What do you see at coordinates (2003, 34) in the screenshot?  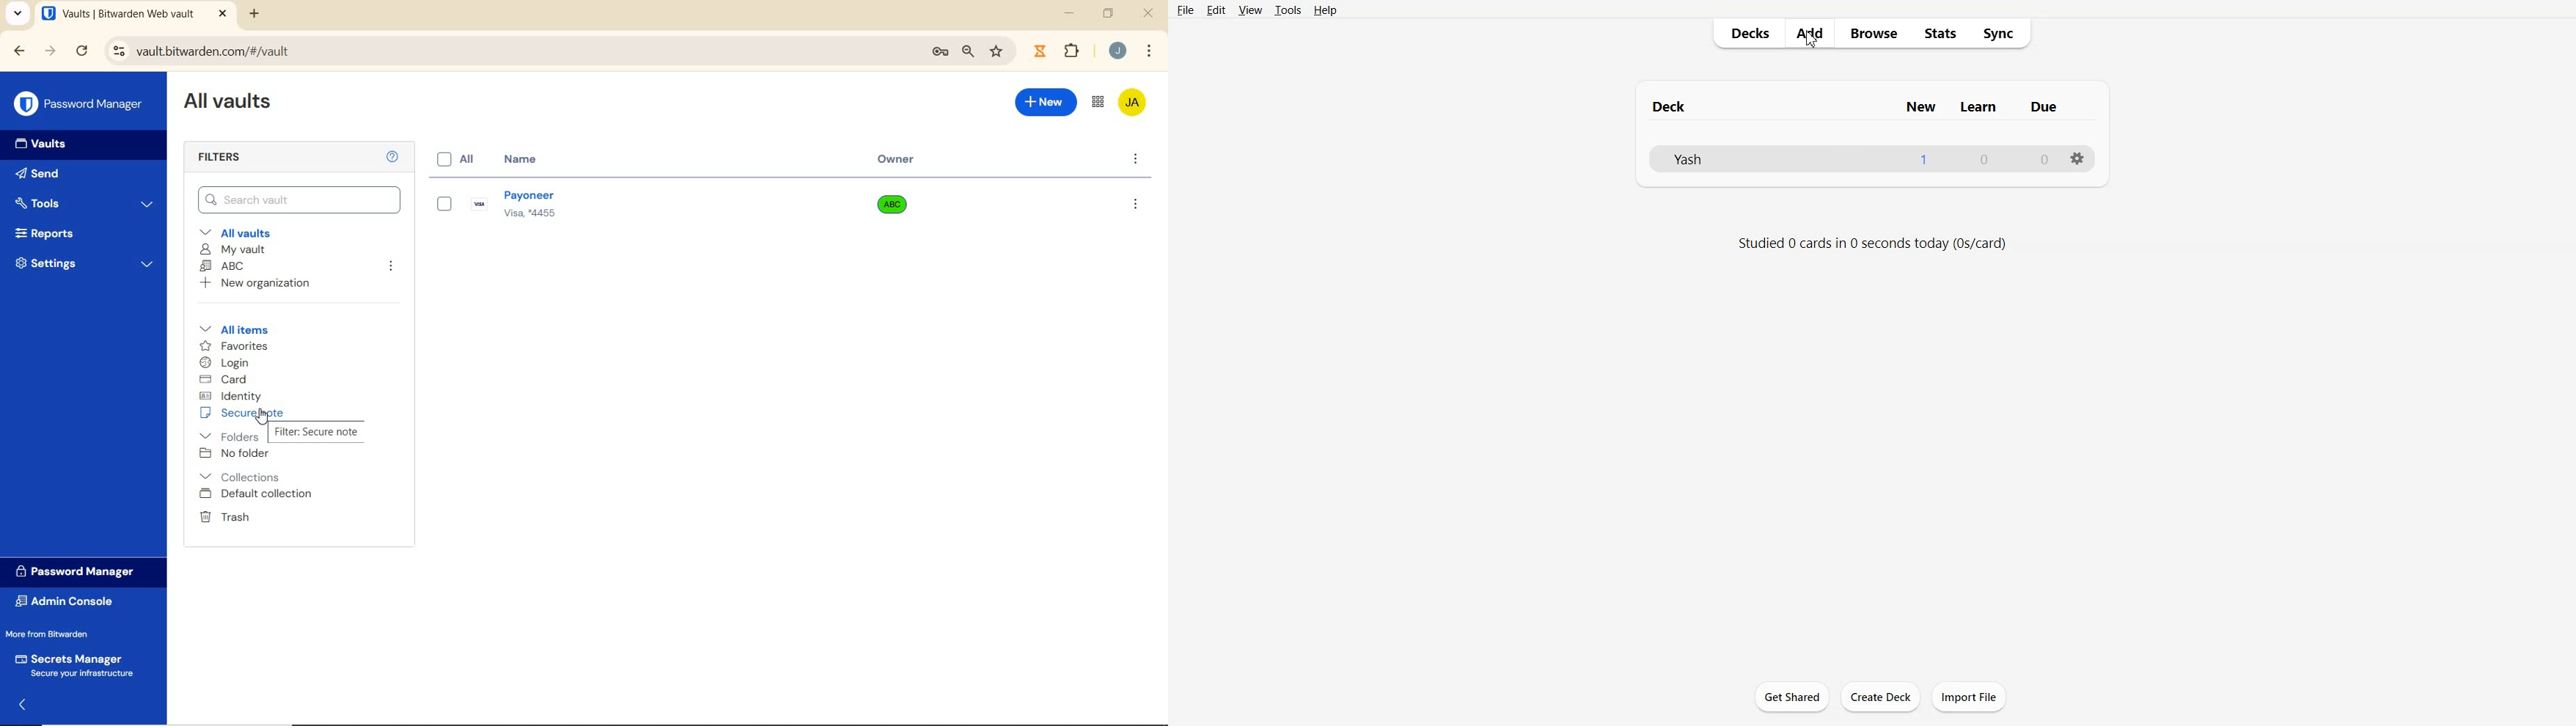 I see `Sync` at bounding box center [2003, 34].